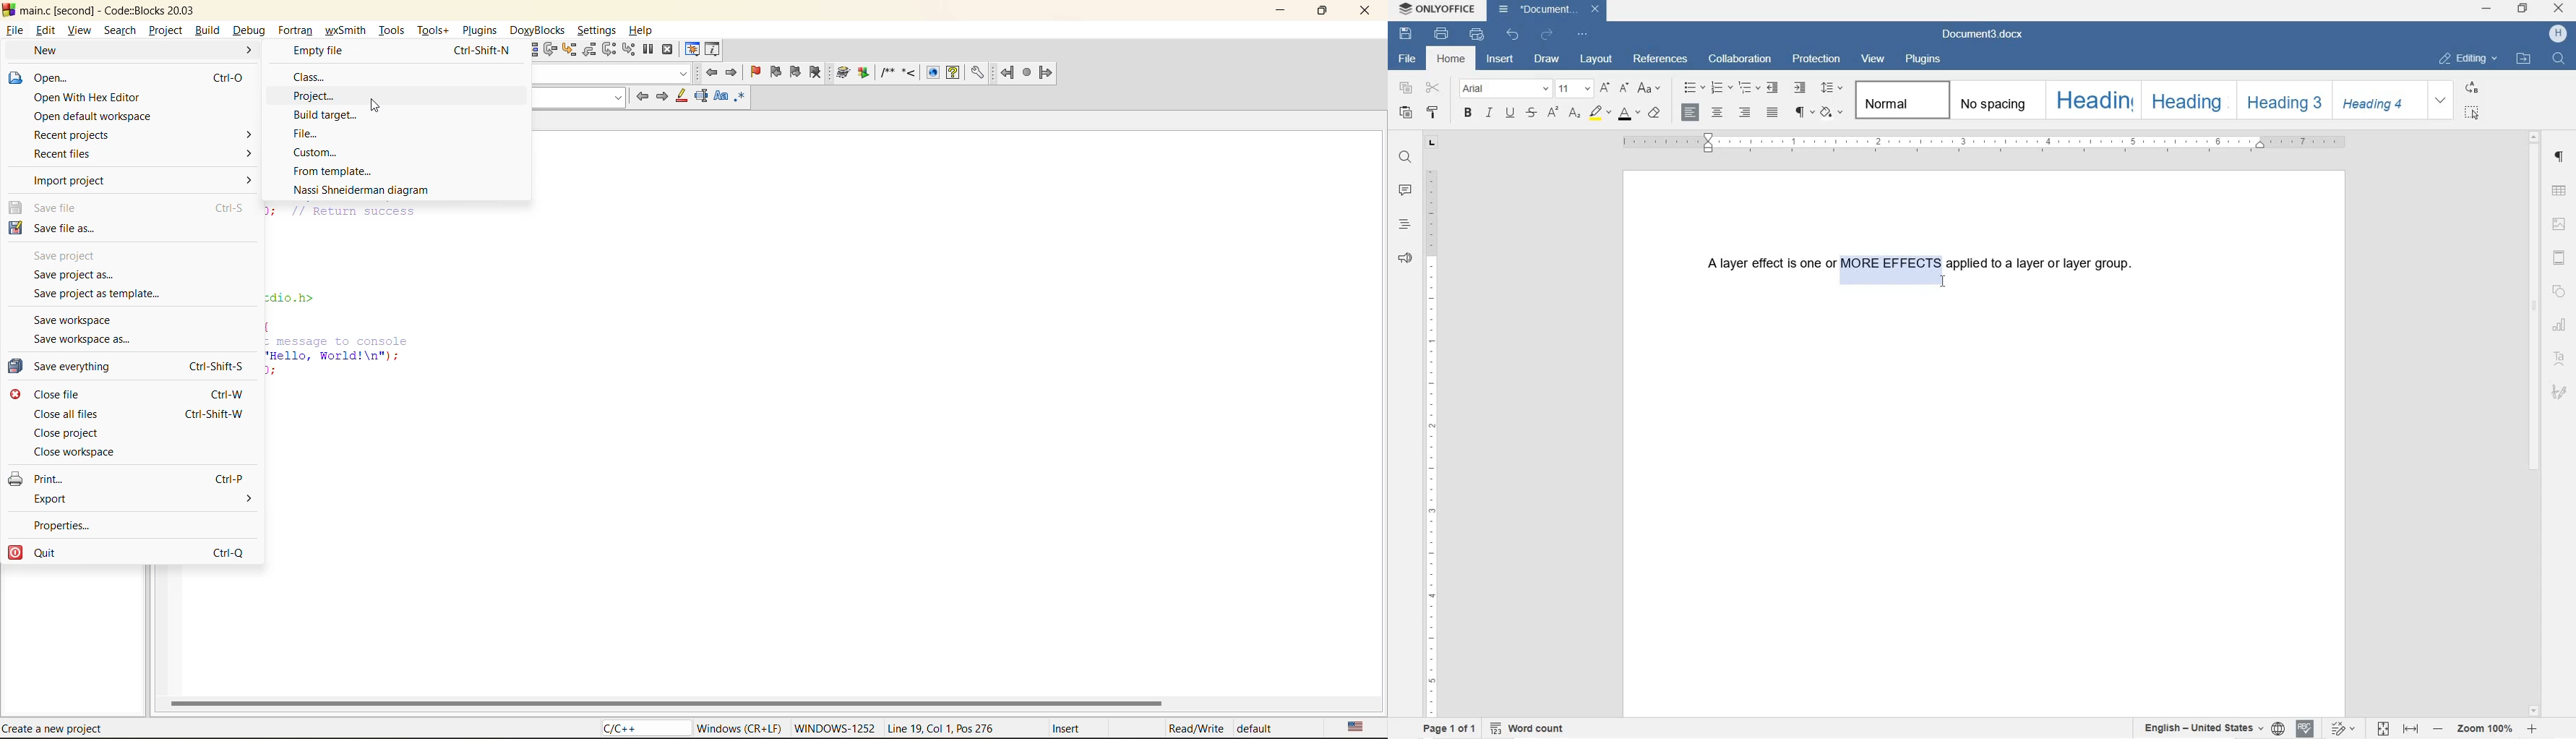  Describe the element at coordinates (223, 77) in the screenshot. I see `Ctr-O` at that location.